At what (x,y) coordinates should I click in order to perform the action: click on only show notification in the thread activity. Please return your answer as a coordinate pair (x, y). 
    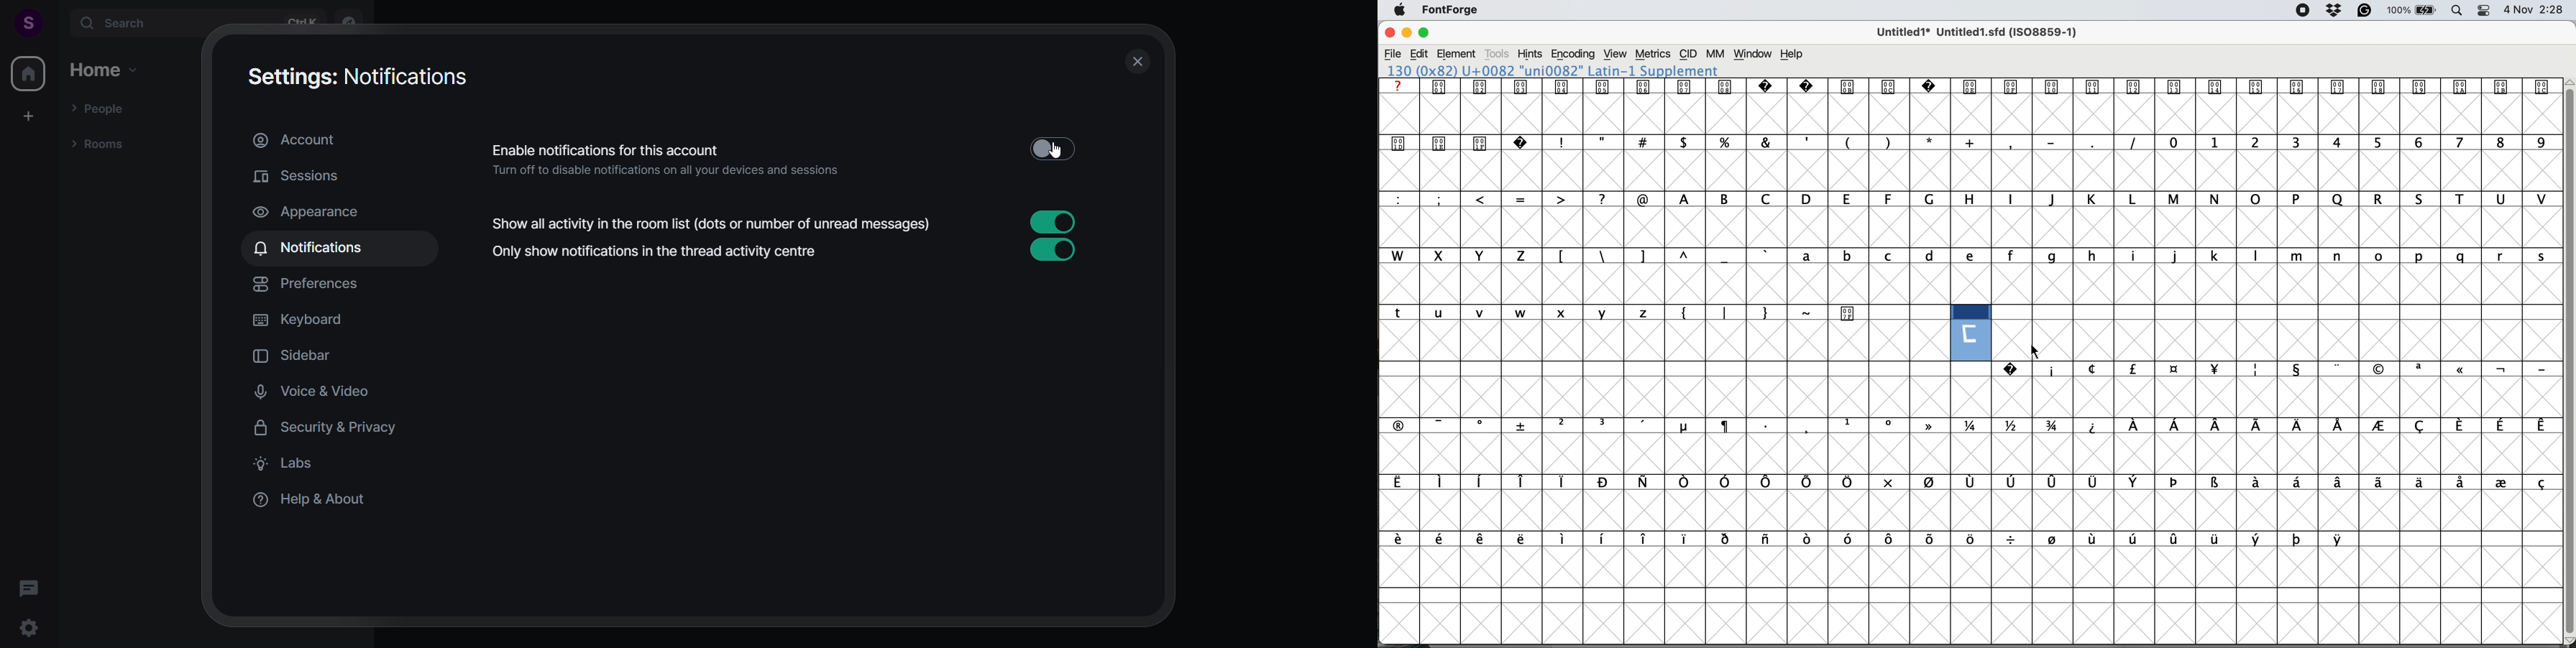
    Looking at the image, I should click on (795, 253).